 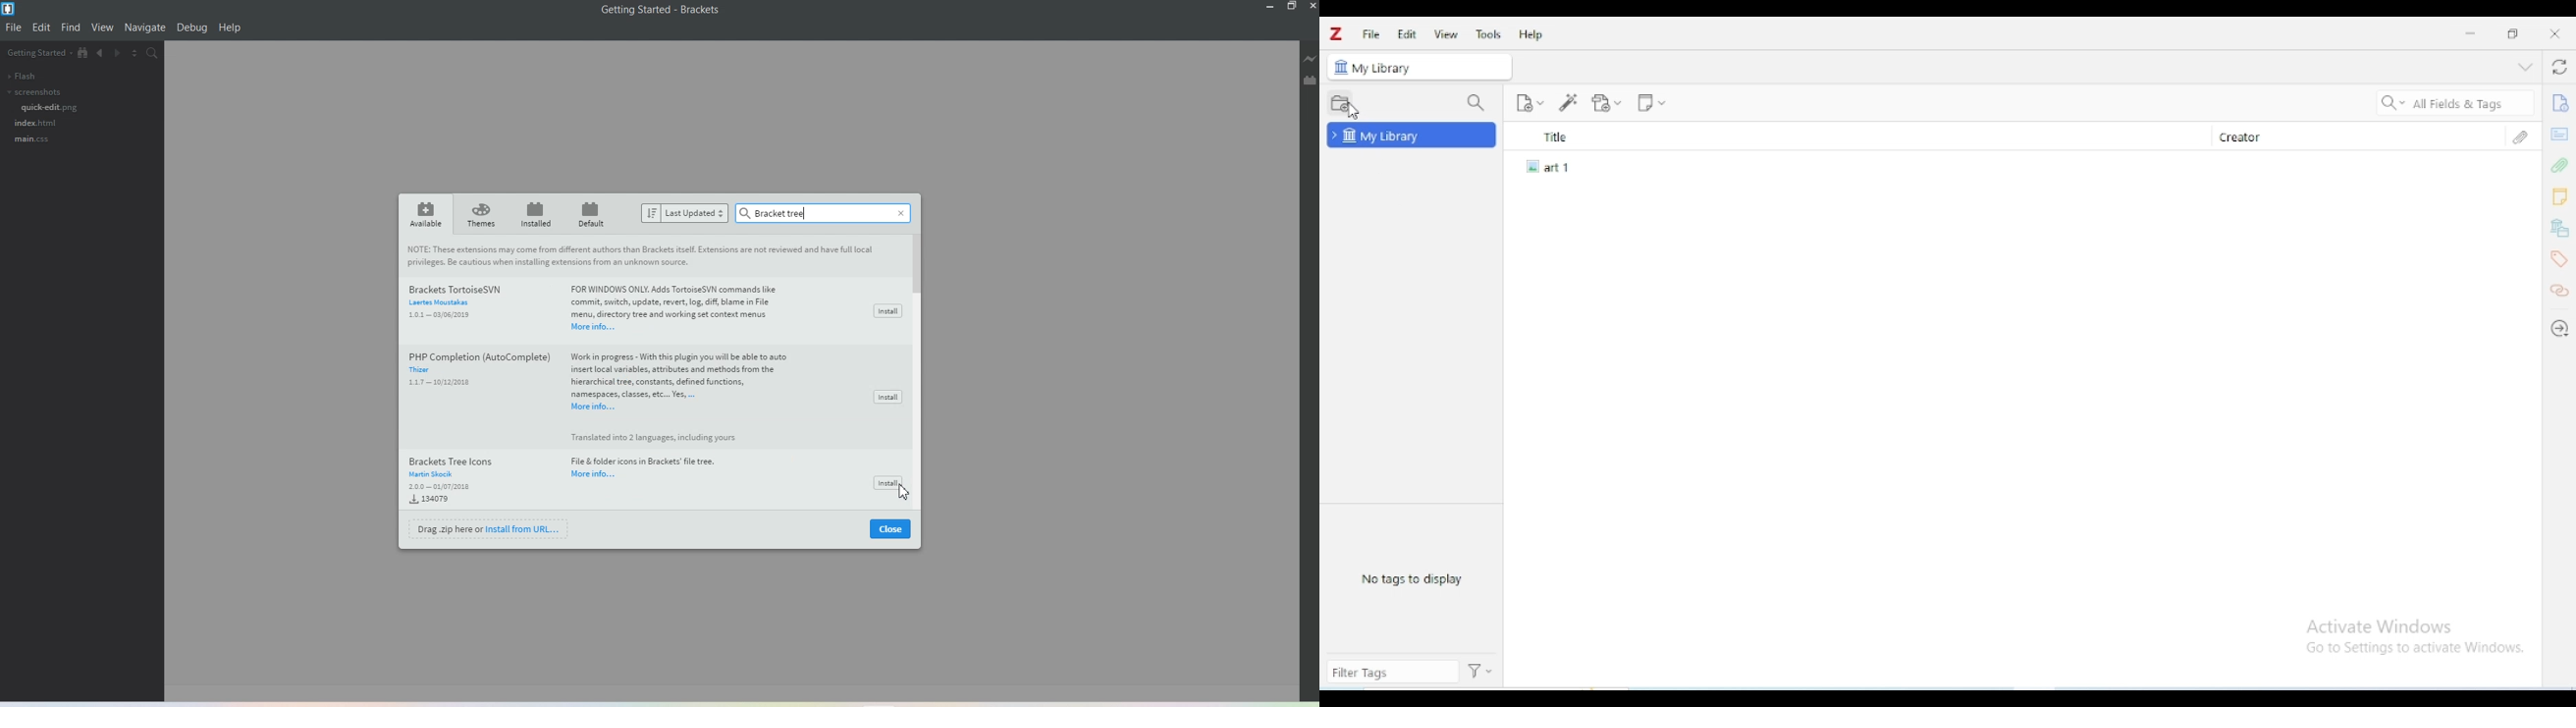 What do you see at coordinates (1607, 102) in the screenshot?
I see `add attachment` at bounding box center [1607, 102].